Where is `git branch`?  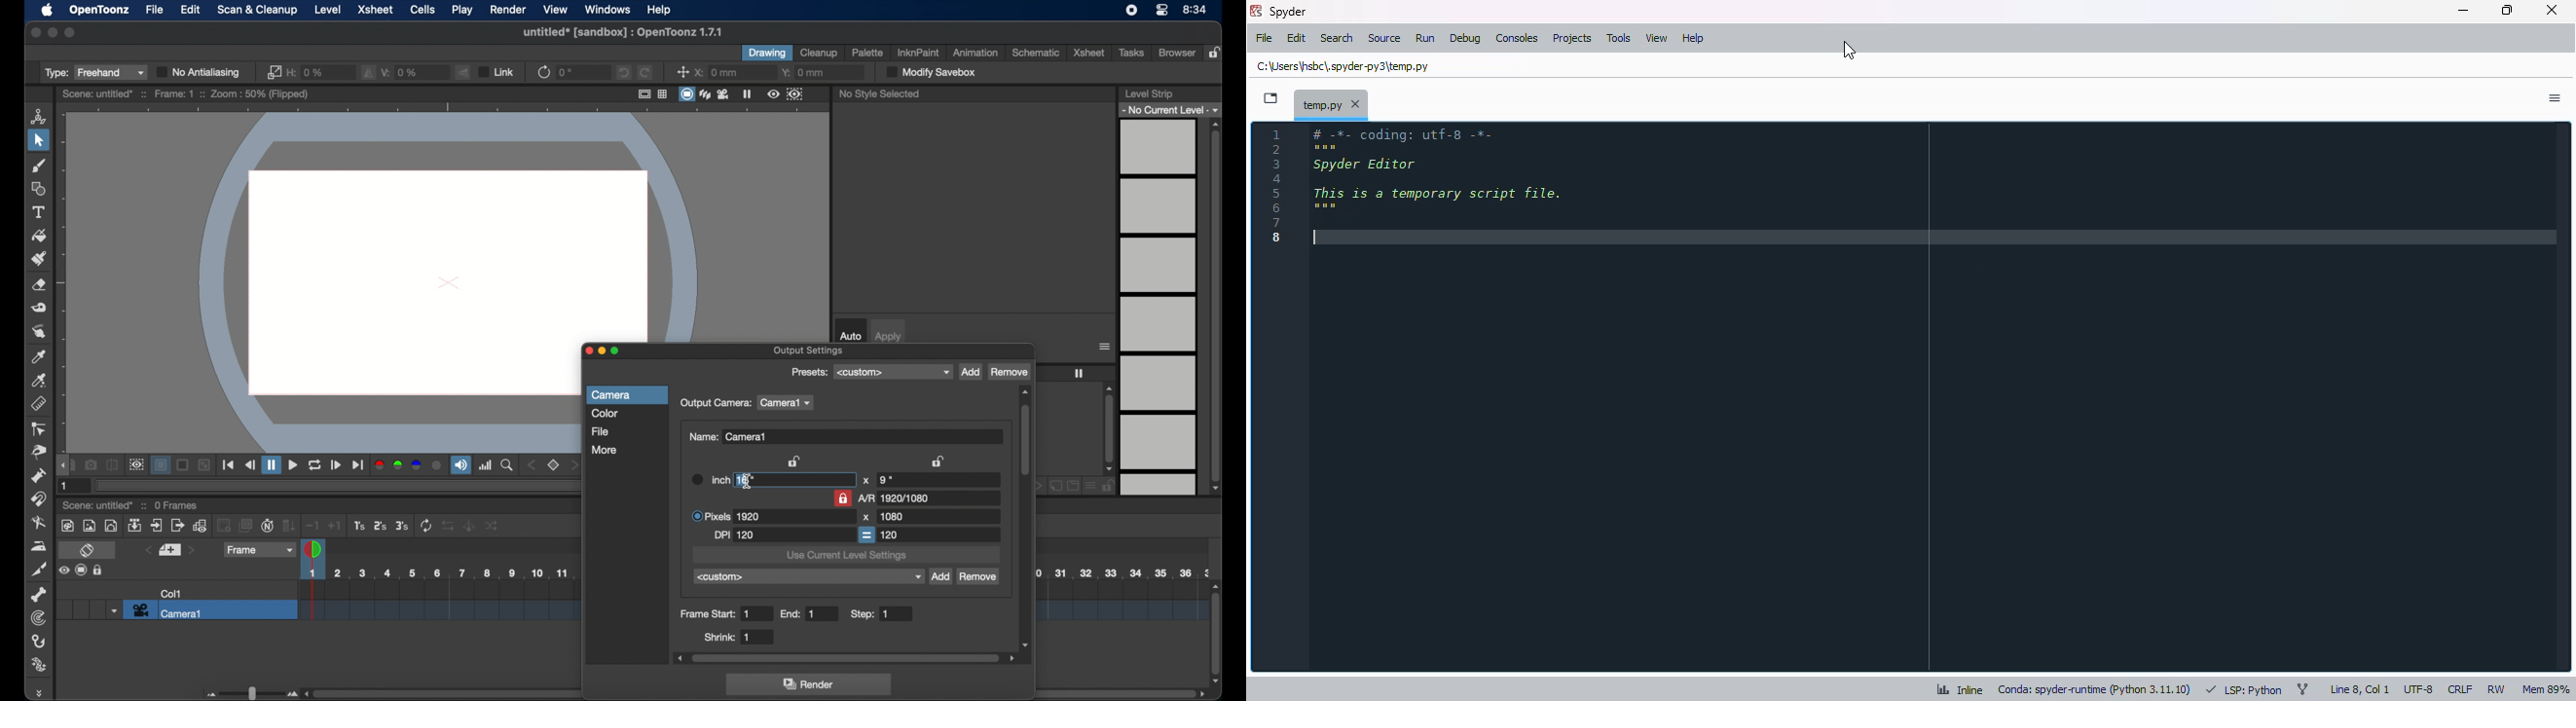 git branch is located at coordinates (2301, 687).